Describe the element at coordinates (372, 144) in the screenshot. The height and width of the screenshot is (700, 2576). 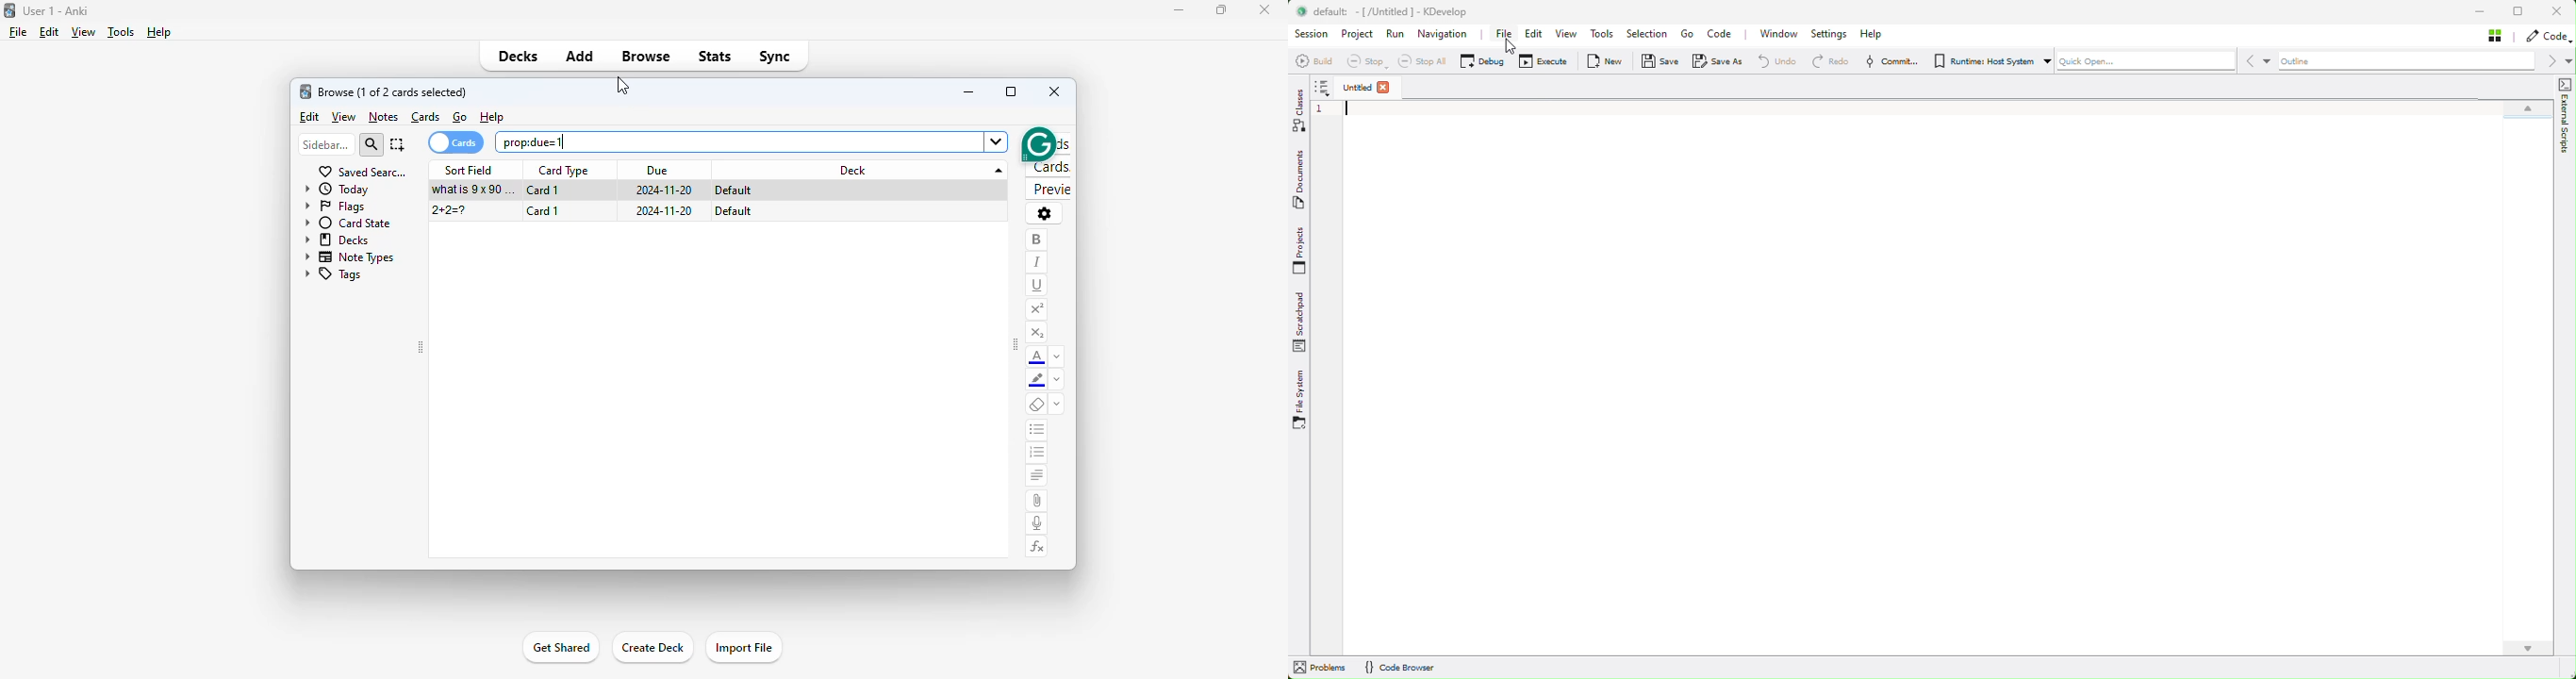
I see `search` at that location.